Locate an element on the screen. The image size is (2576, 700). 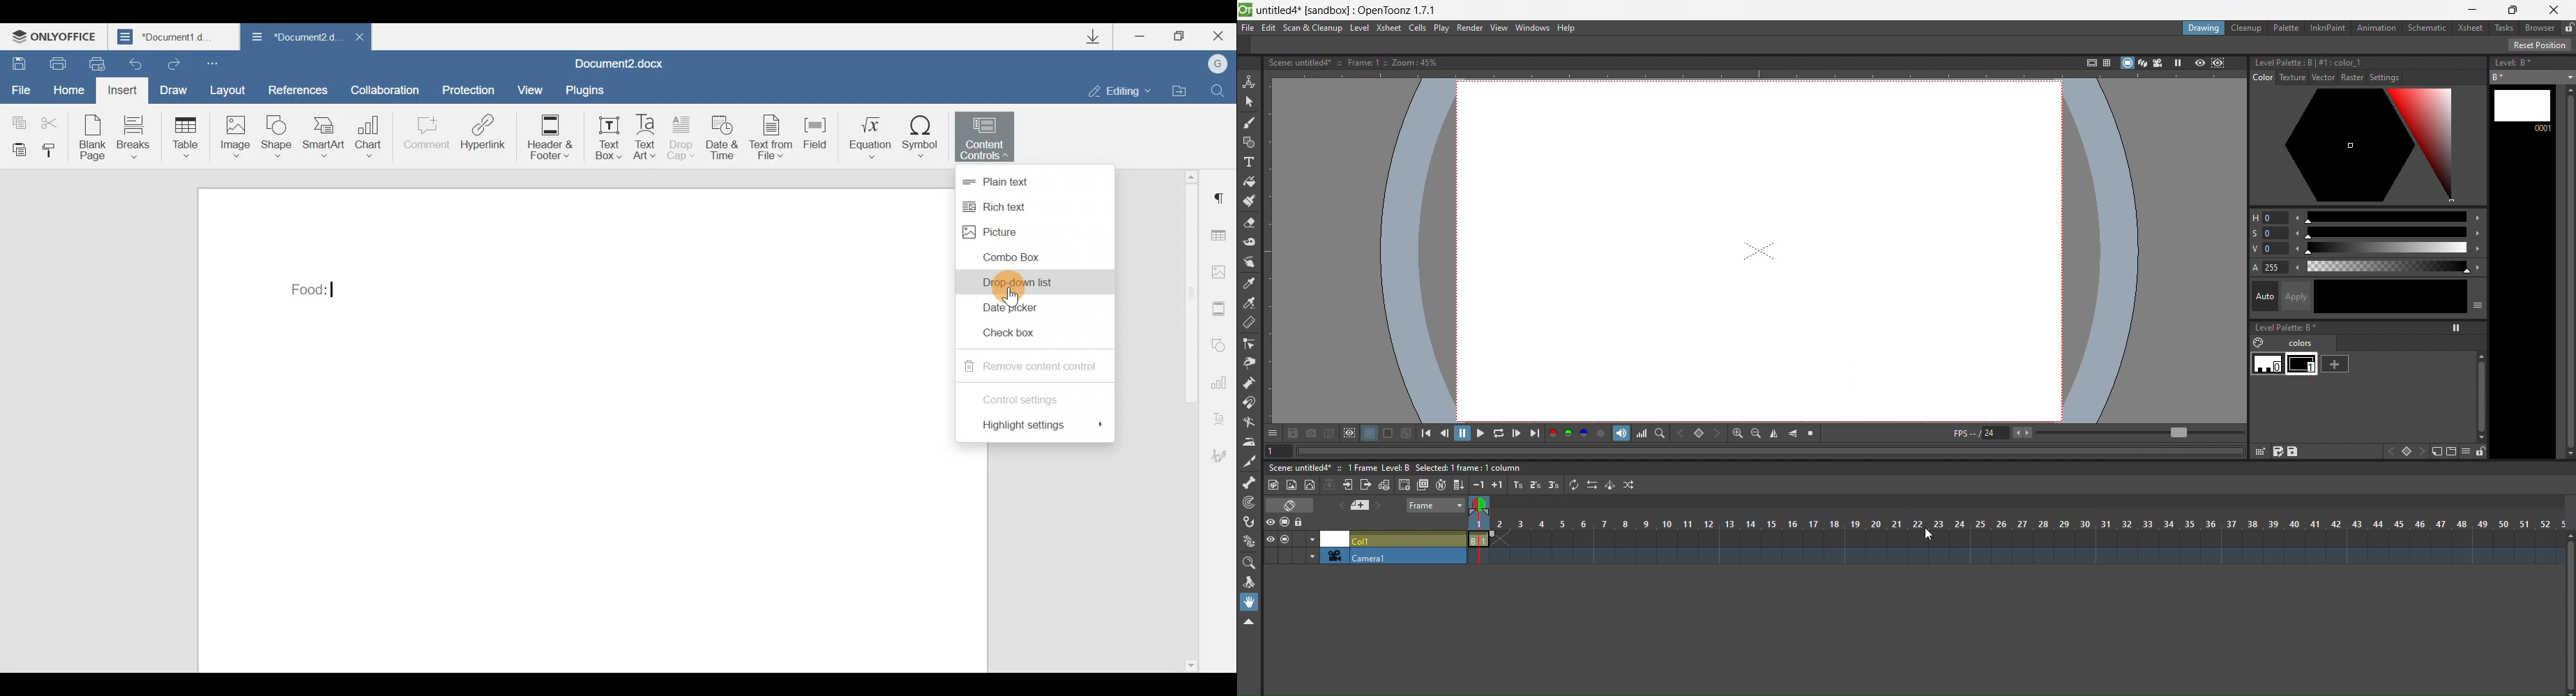
Drop-down is located at coordinates (368, 291).